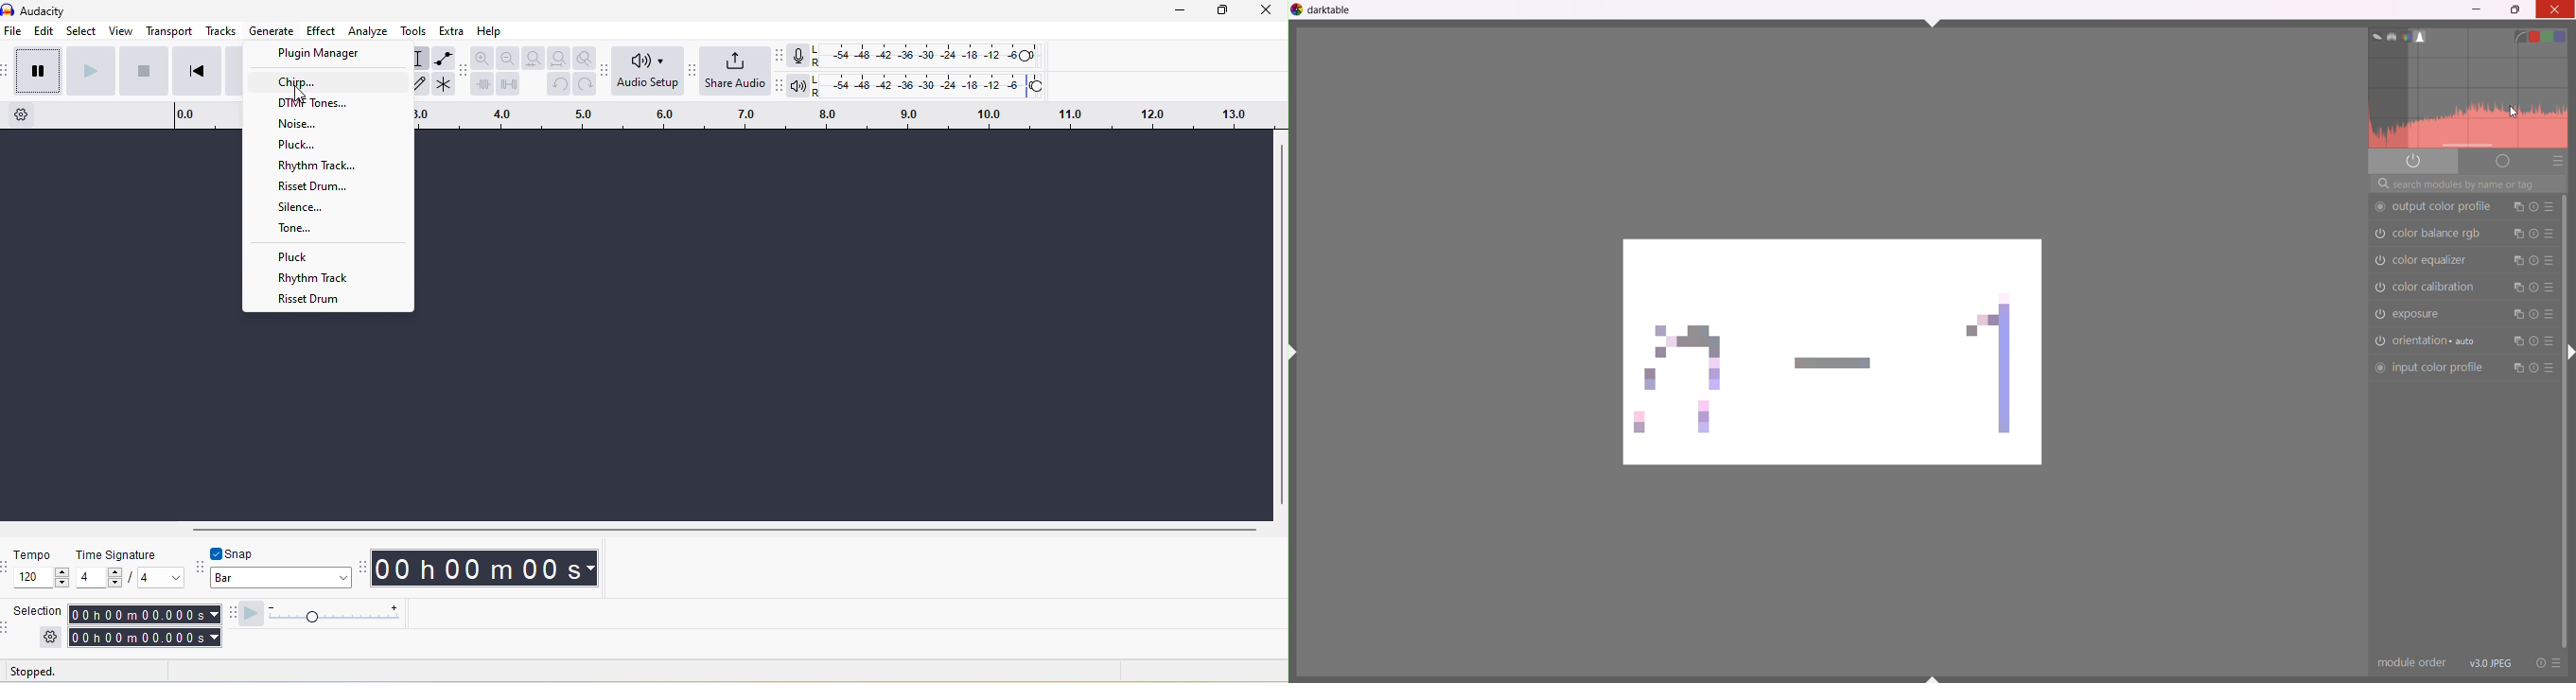 The width and height of the screenshot is (2576, 700). I want to click on 120, so click(43, 578).